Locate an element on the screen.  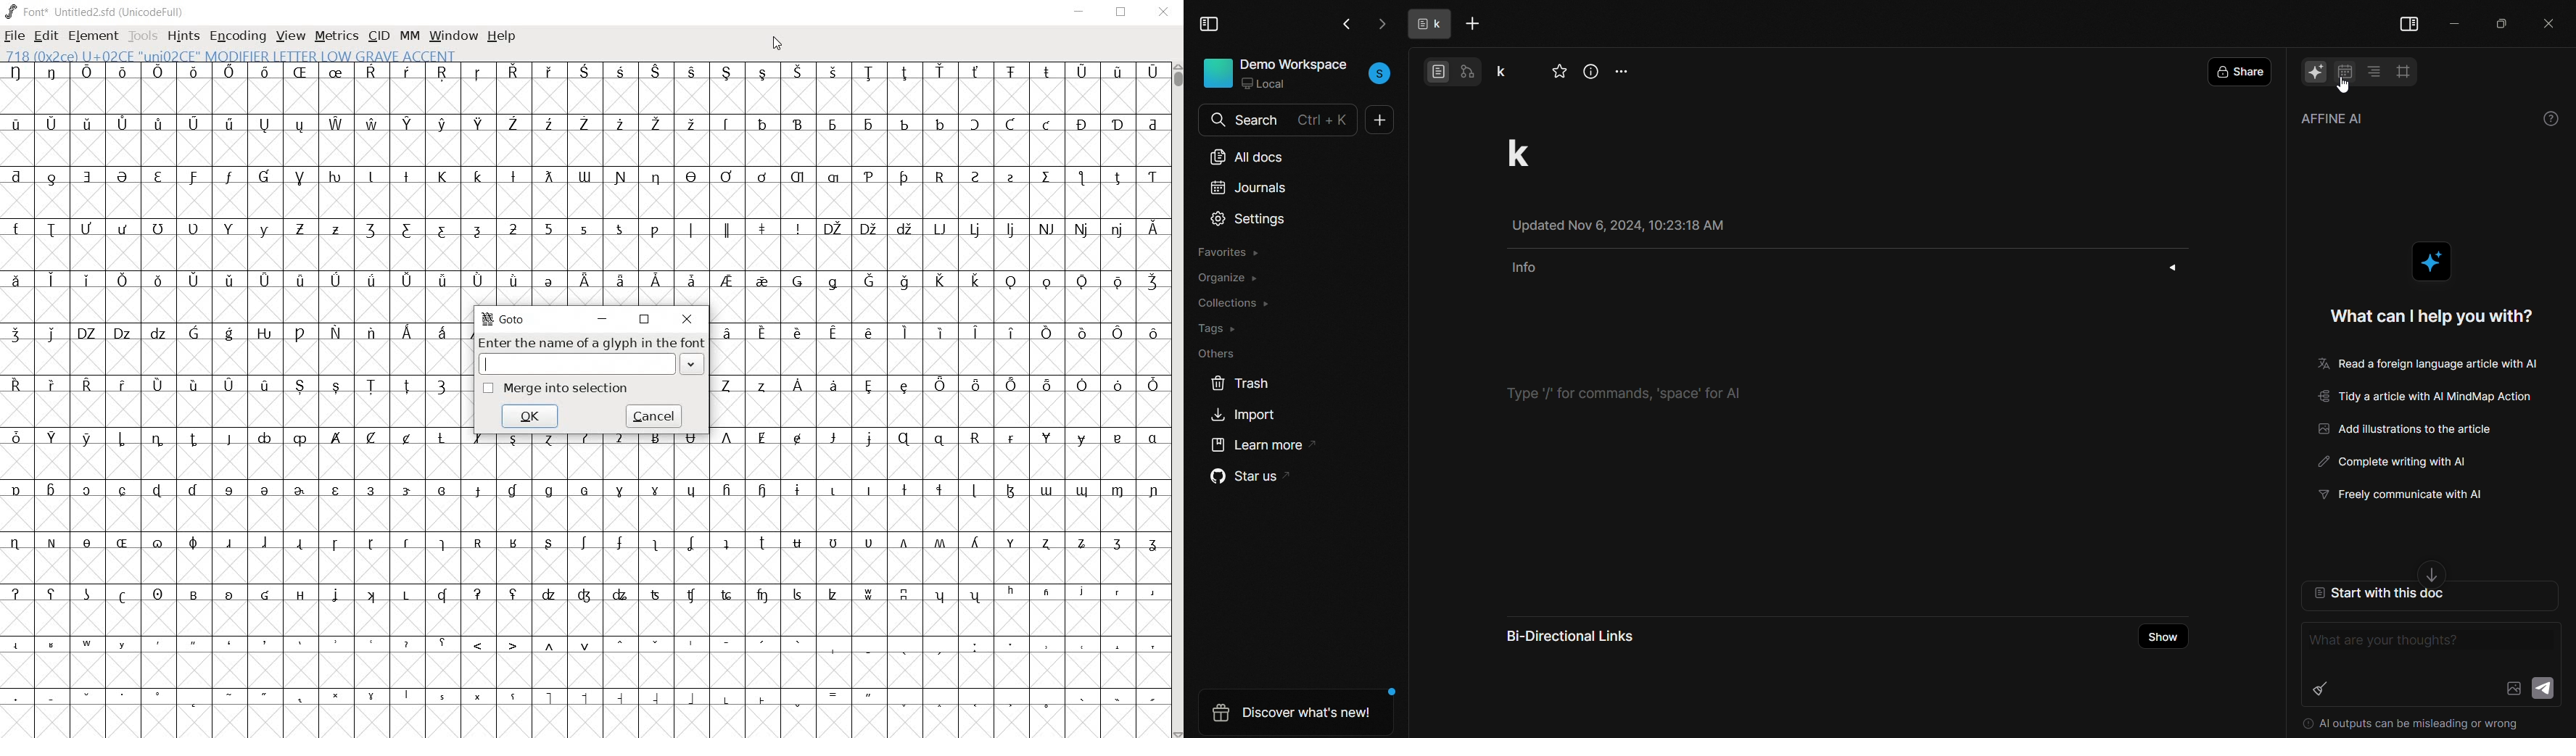
Encoding is located at coordinates (237, 36).